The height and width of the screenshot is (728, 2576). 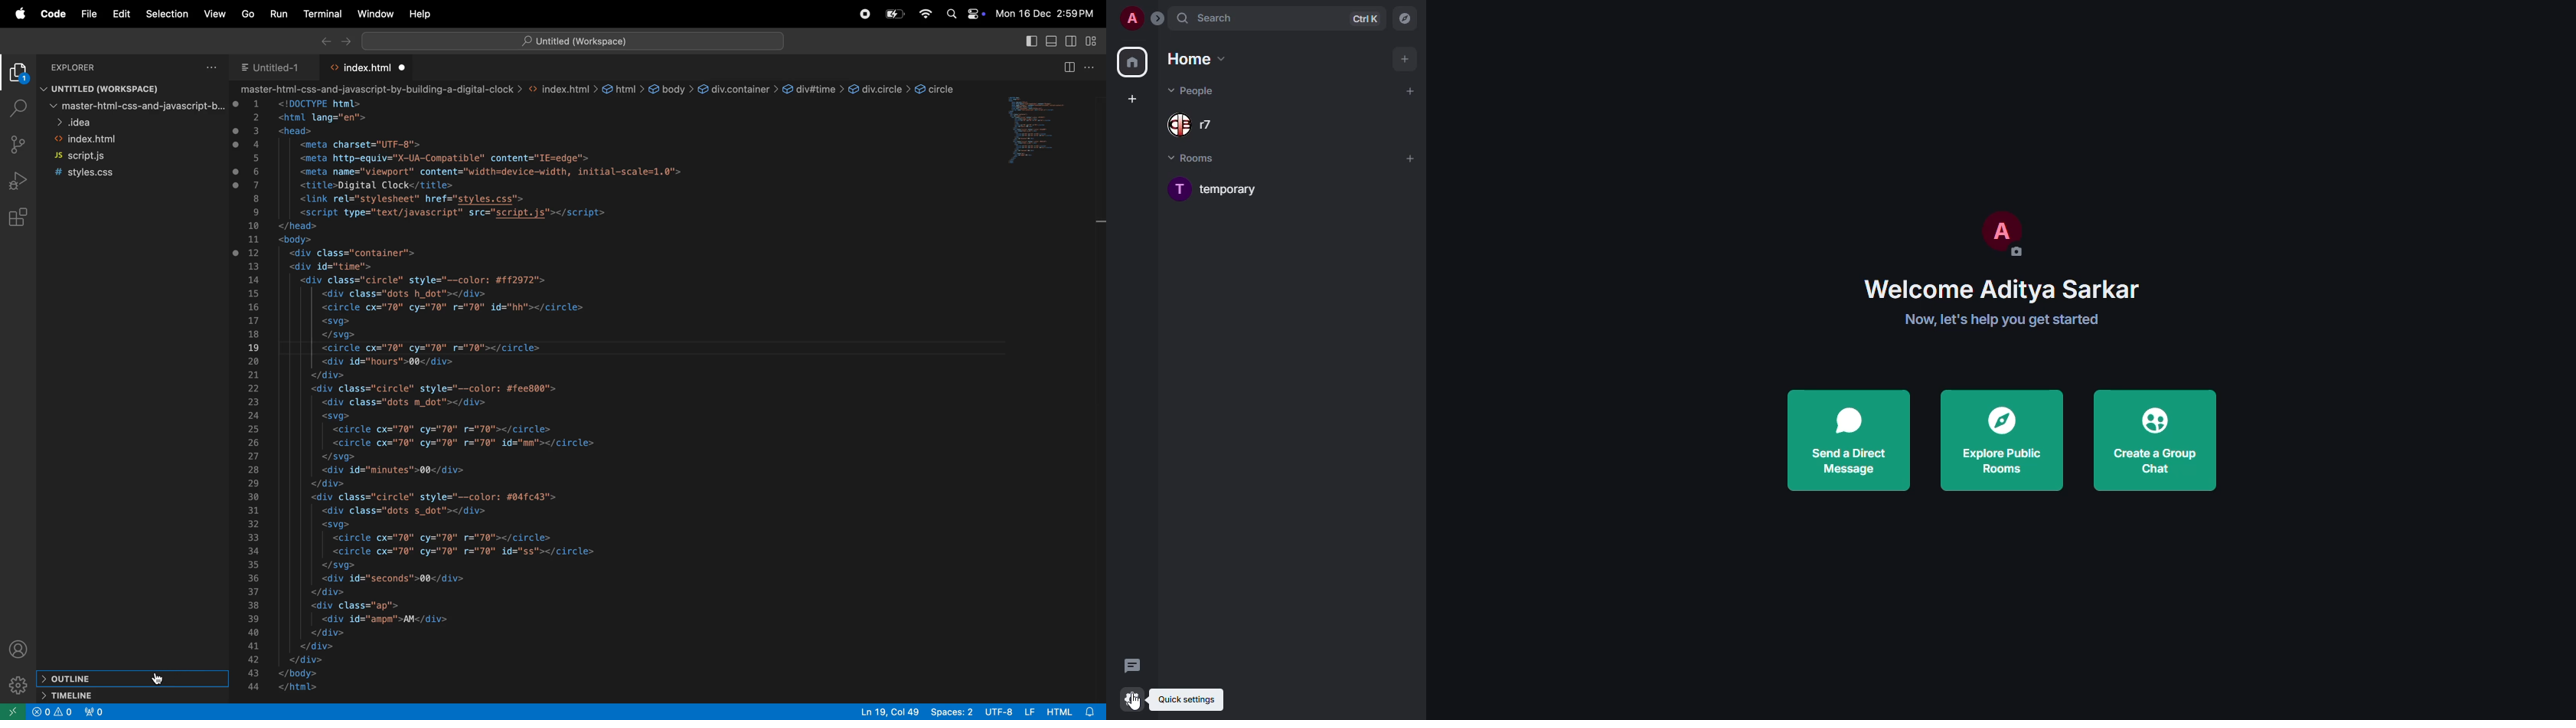 What do you see at coordinates (952, 15) in the screenshot?
I see `search` at bounding box center [952, 15].